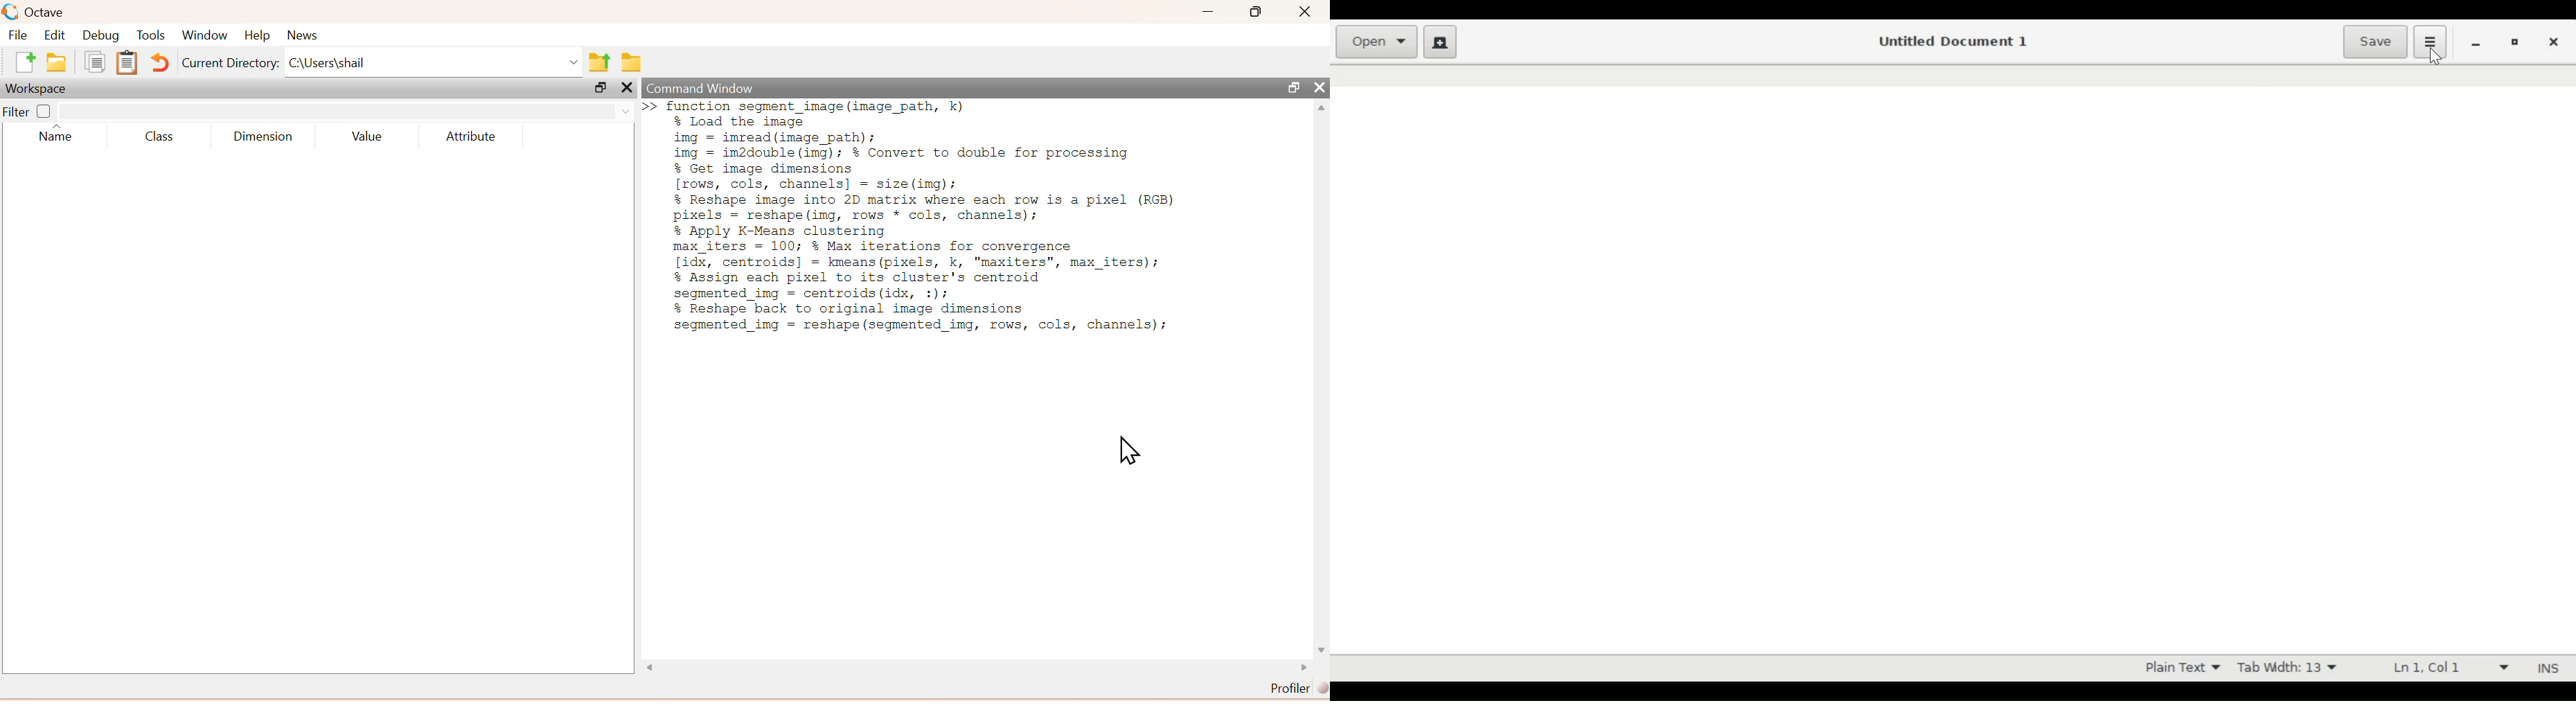 The width and height of the screenshot is (2576, 728). I want to click on new script, so click(28, 62).